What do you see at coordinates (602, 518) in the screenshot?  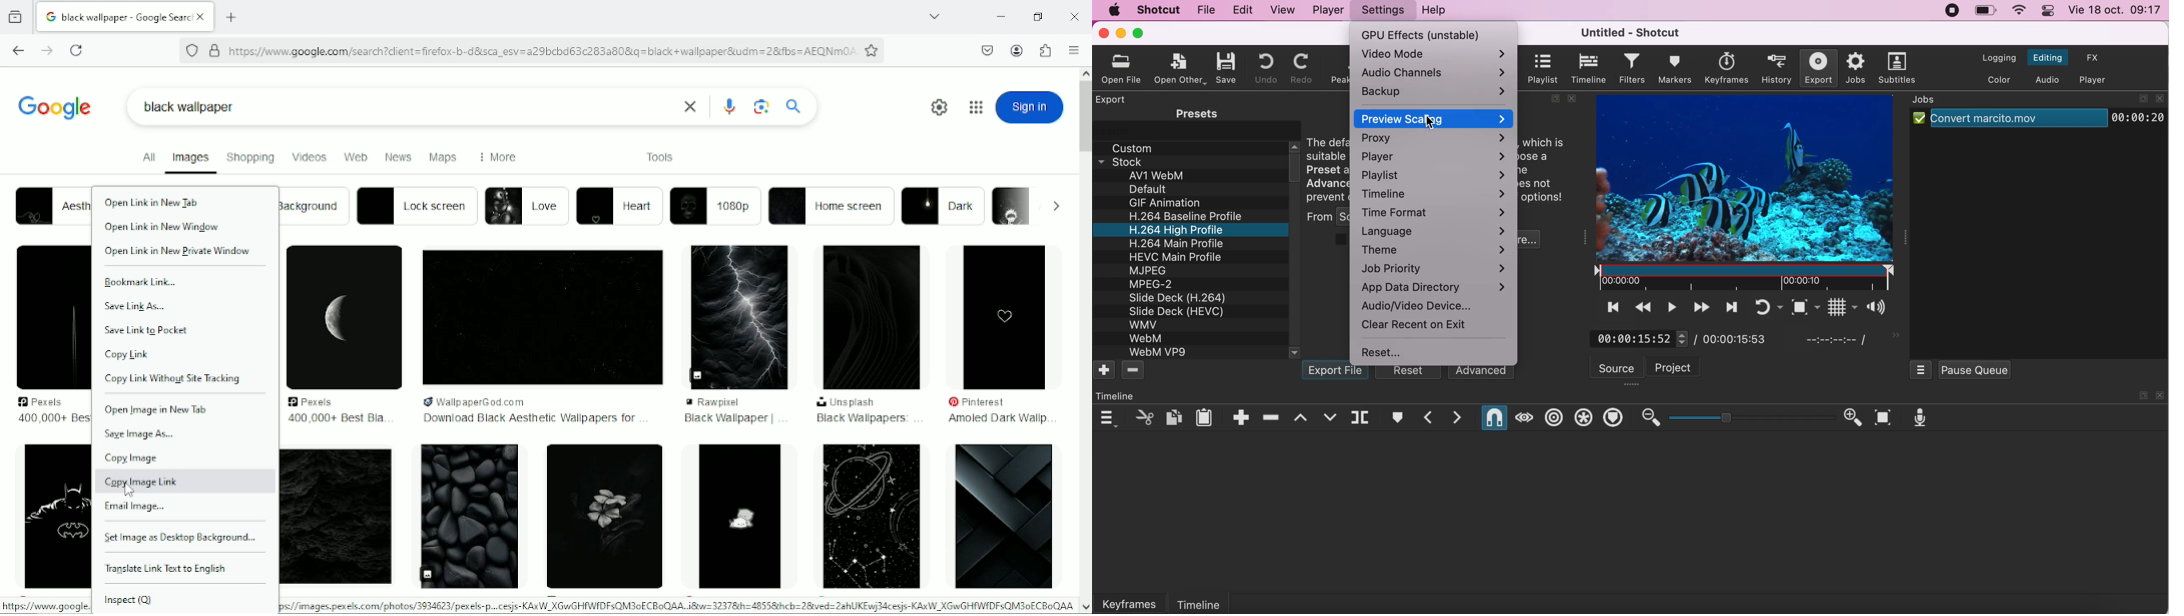 I see `black wallpaper image` at bounding box center [602, 518].